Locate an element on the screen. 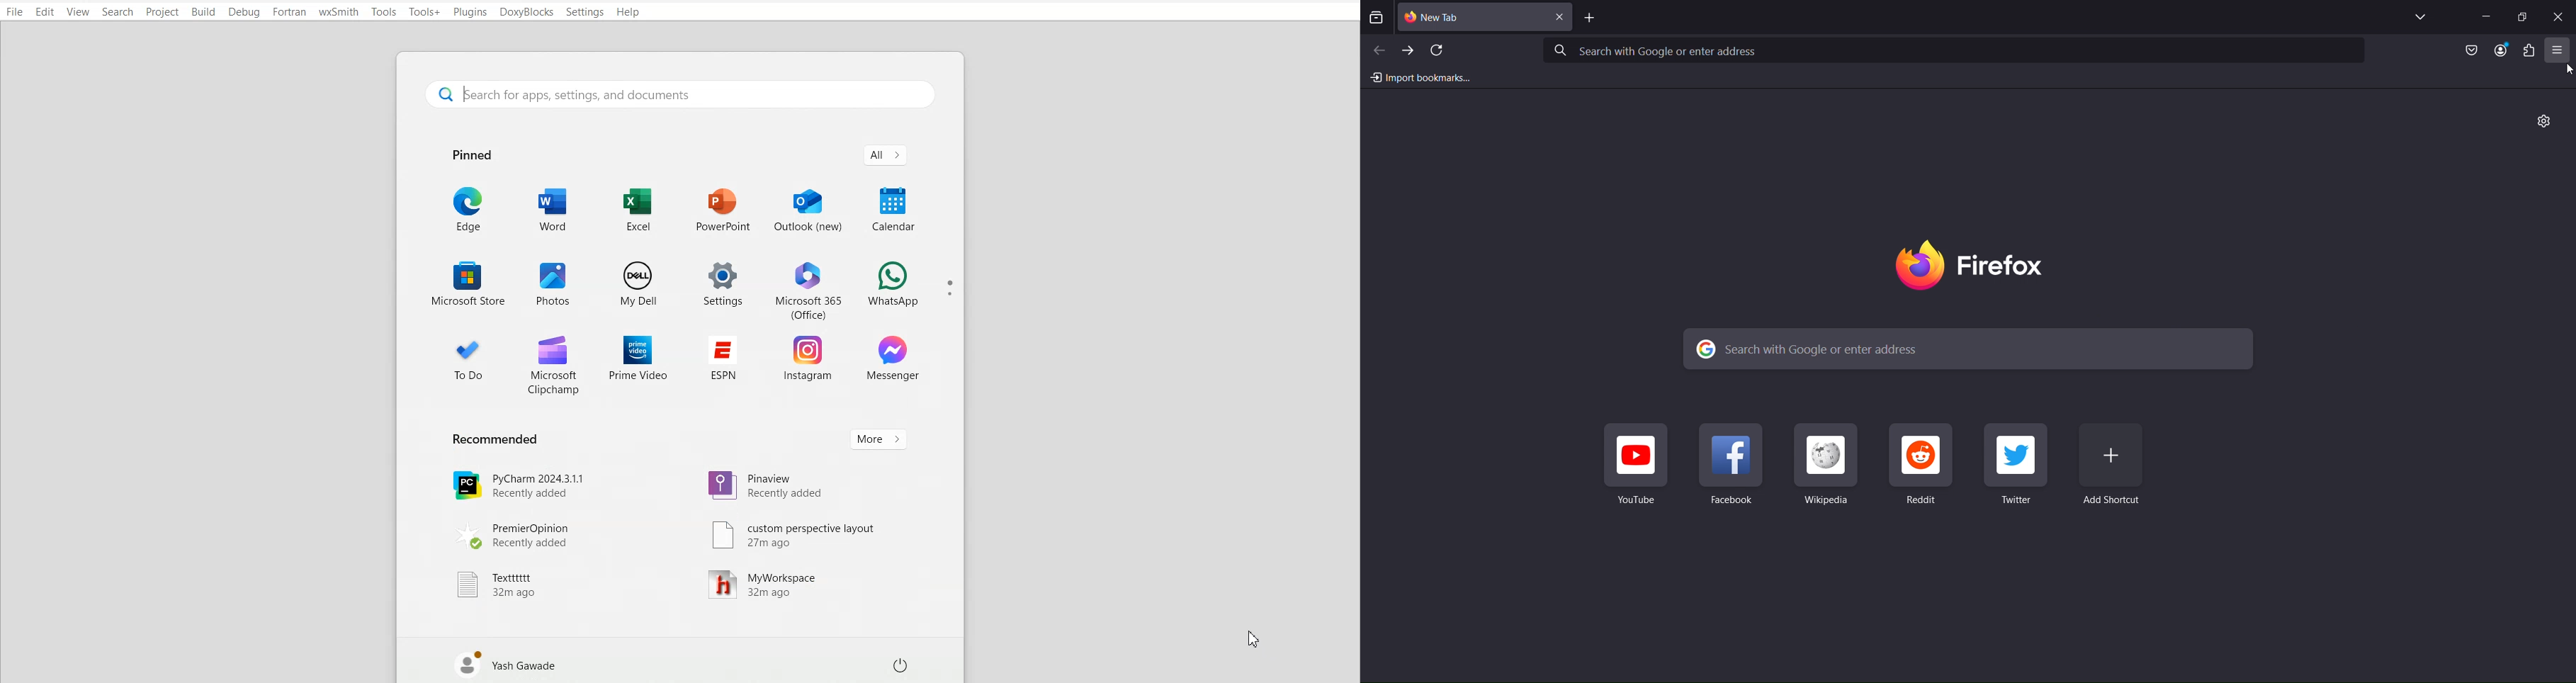 The width and height of the screenshot is (2576, 700). View recent browsing is located at coordinates (1379, 18).